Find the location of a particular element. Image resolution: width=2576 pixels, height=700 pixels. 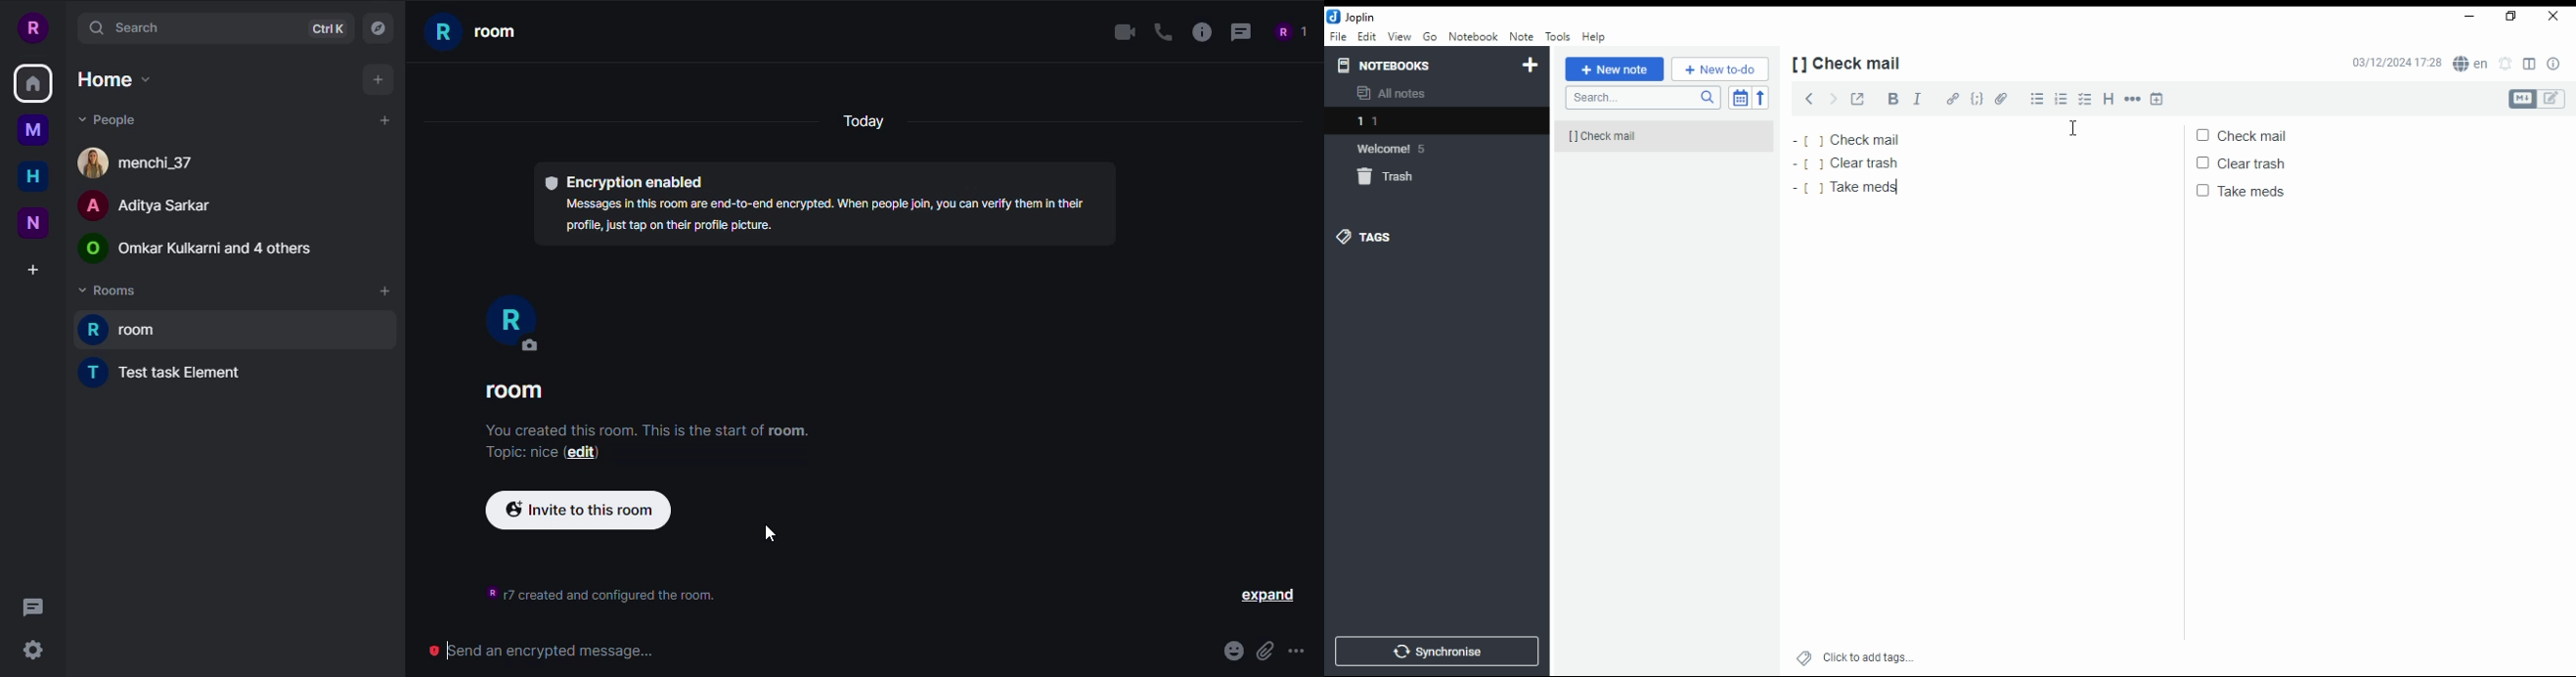

insert time is located at coordinates (2157, 99).